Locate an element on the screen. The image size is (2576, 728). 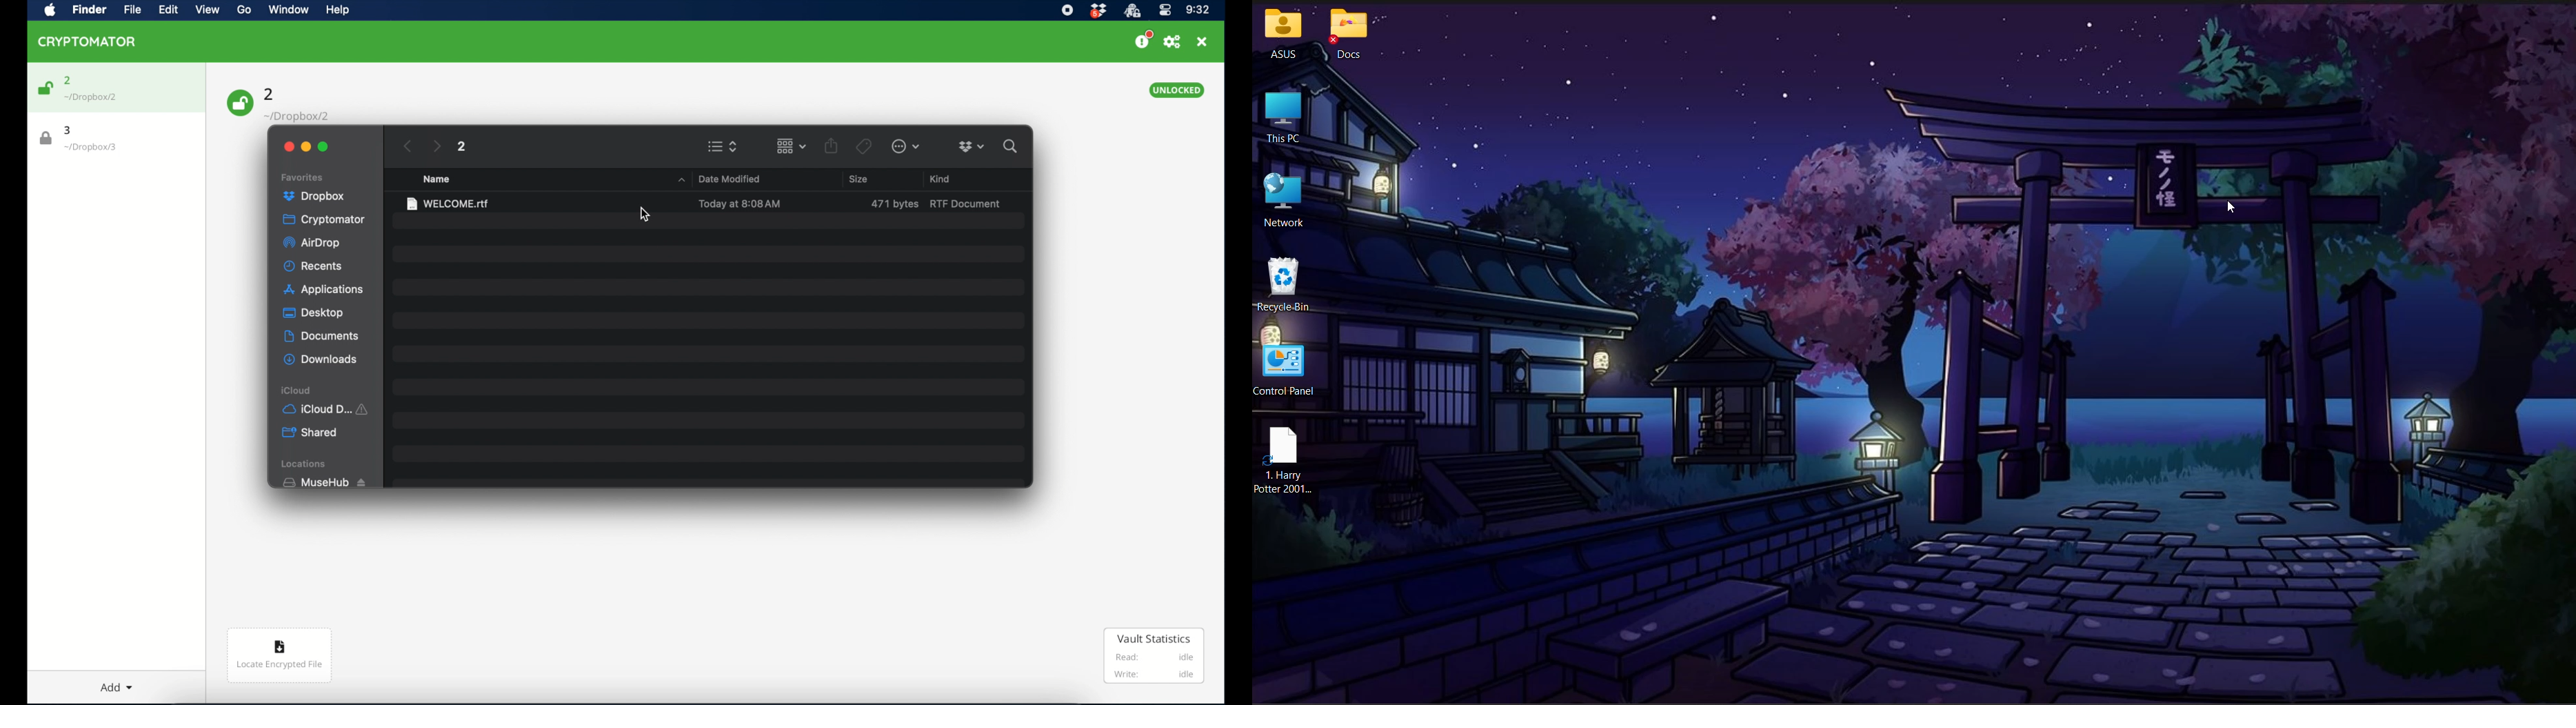
unlock icon is located at coordinates (45, 88).